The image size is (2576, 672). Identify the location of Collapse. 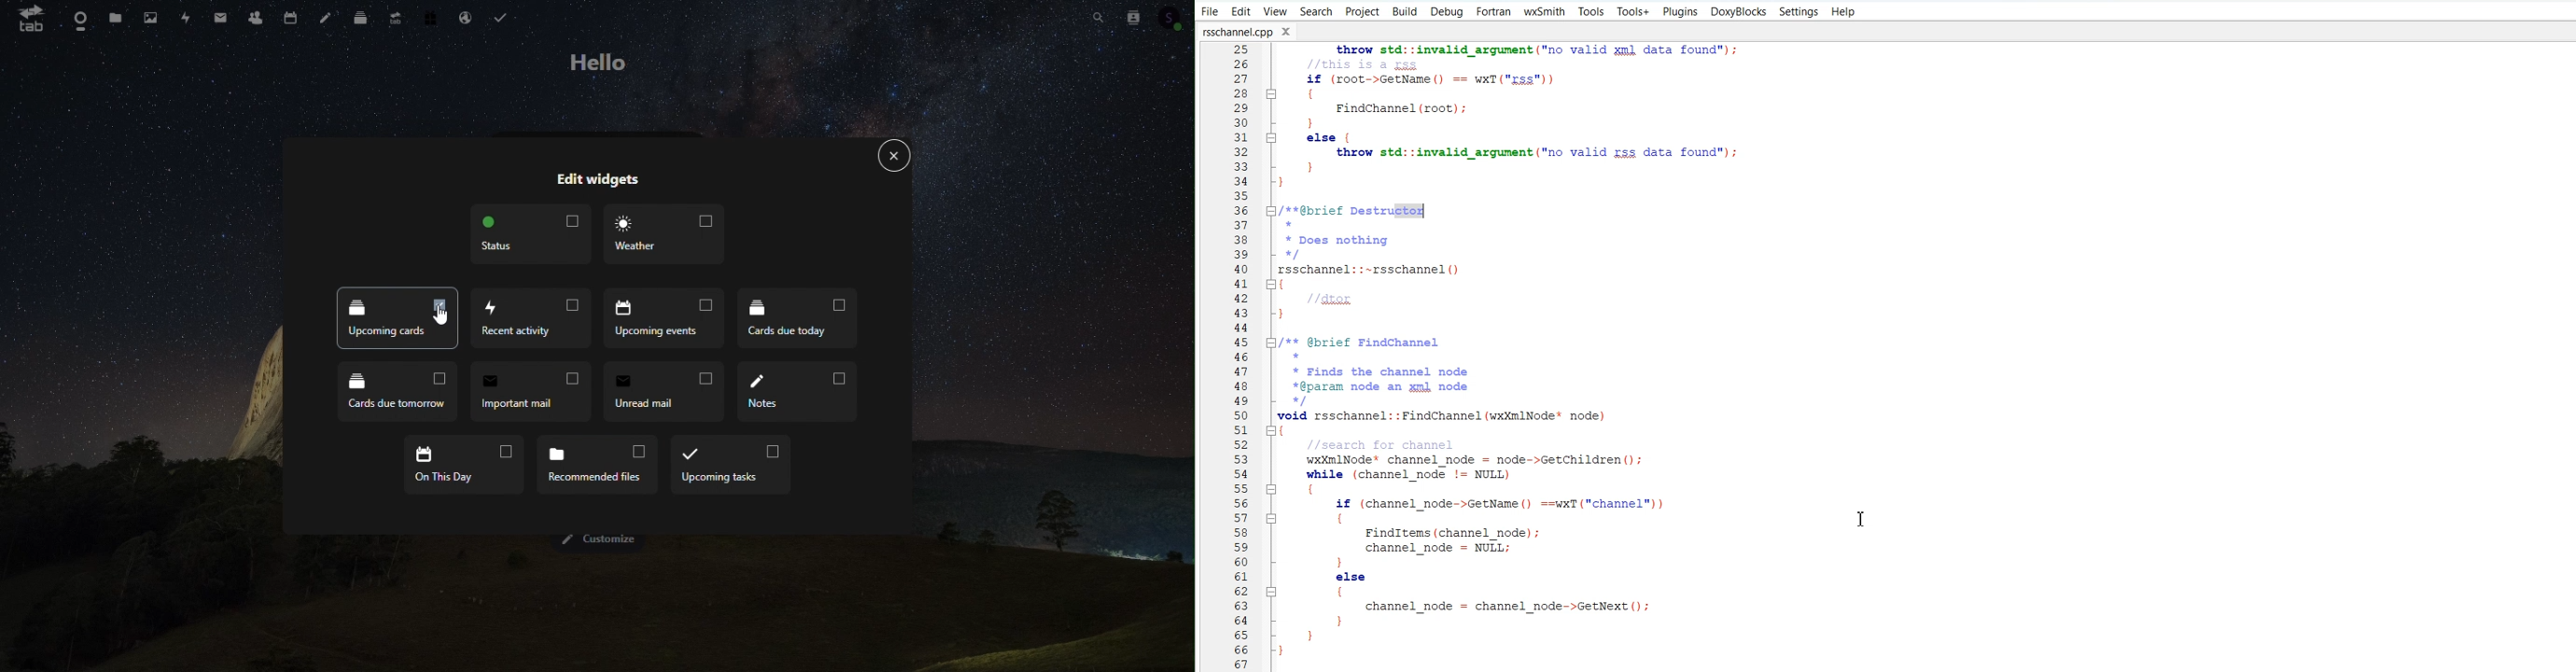
(1274, 518).